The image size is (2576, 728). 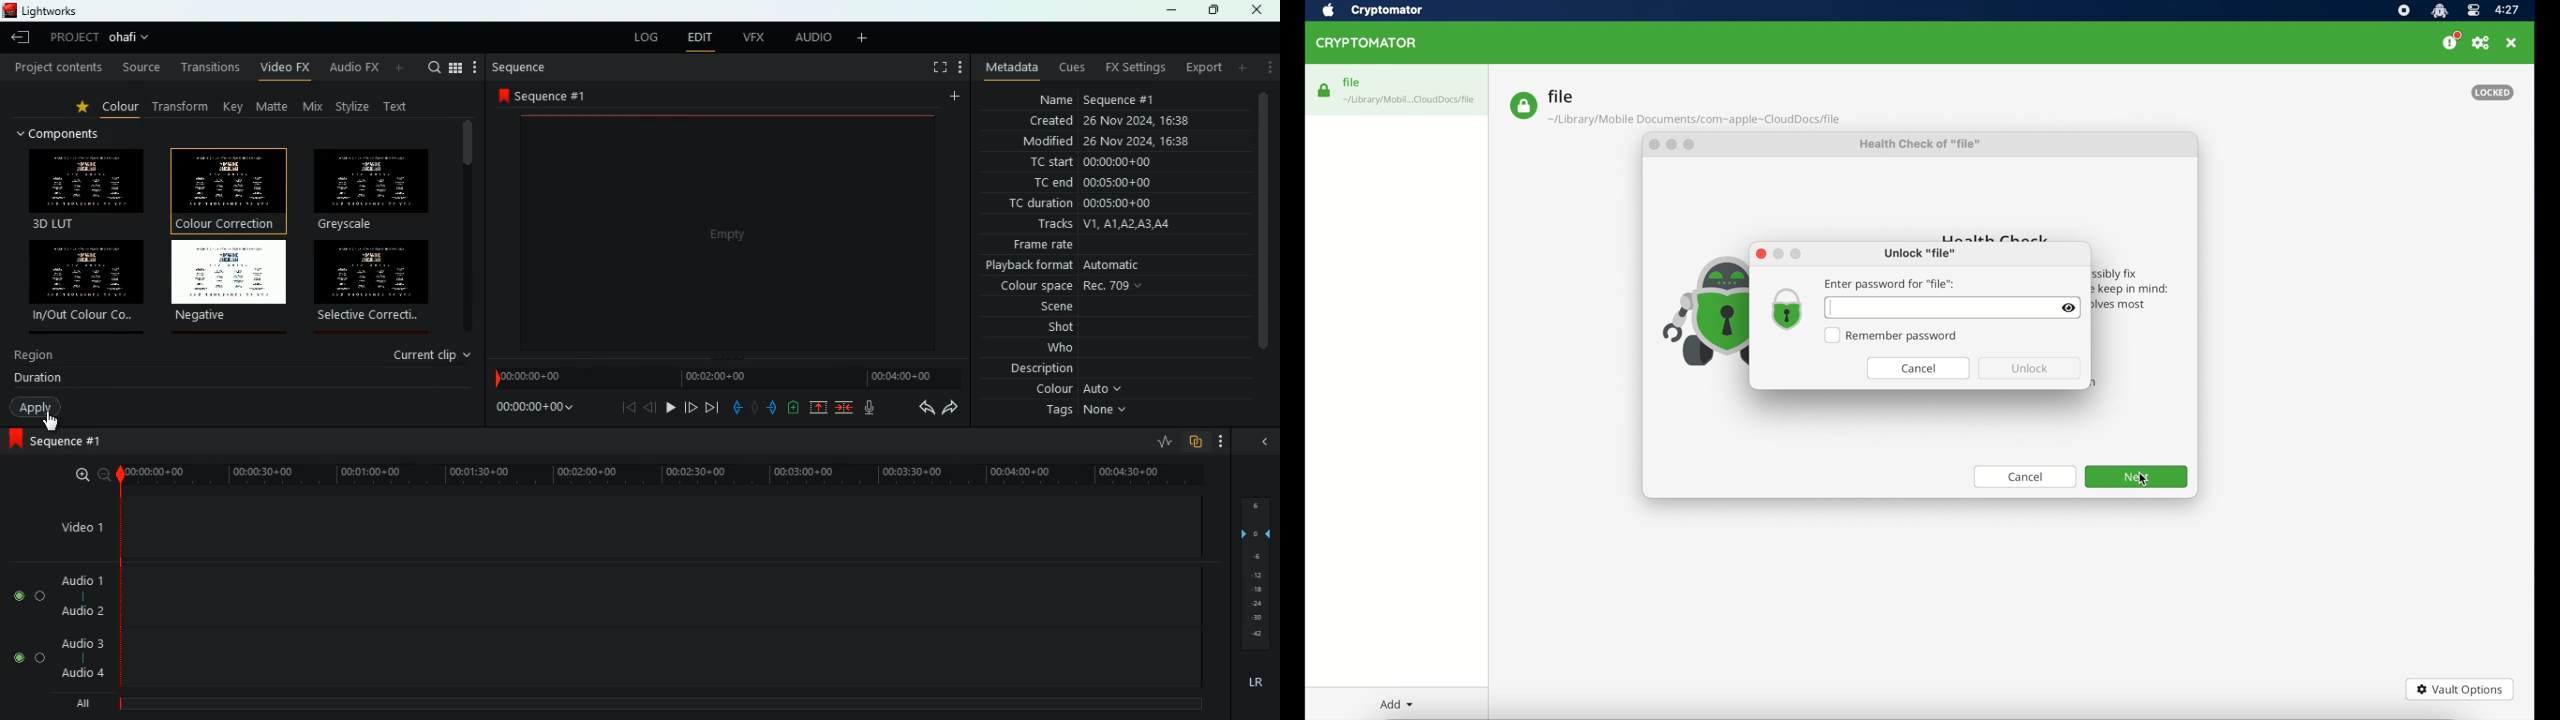 I want to click on minimize, so click(x=1779, y=253).